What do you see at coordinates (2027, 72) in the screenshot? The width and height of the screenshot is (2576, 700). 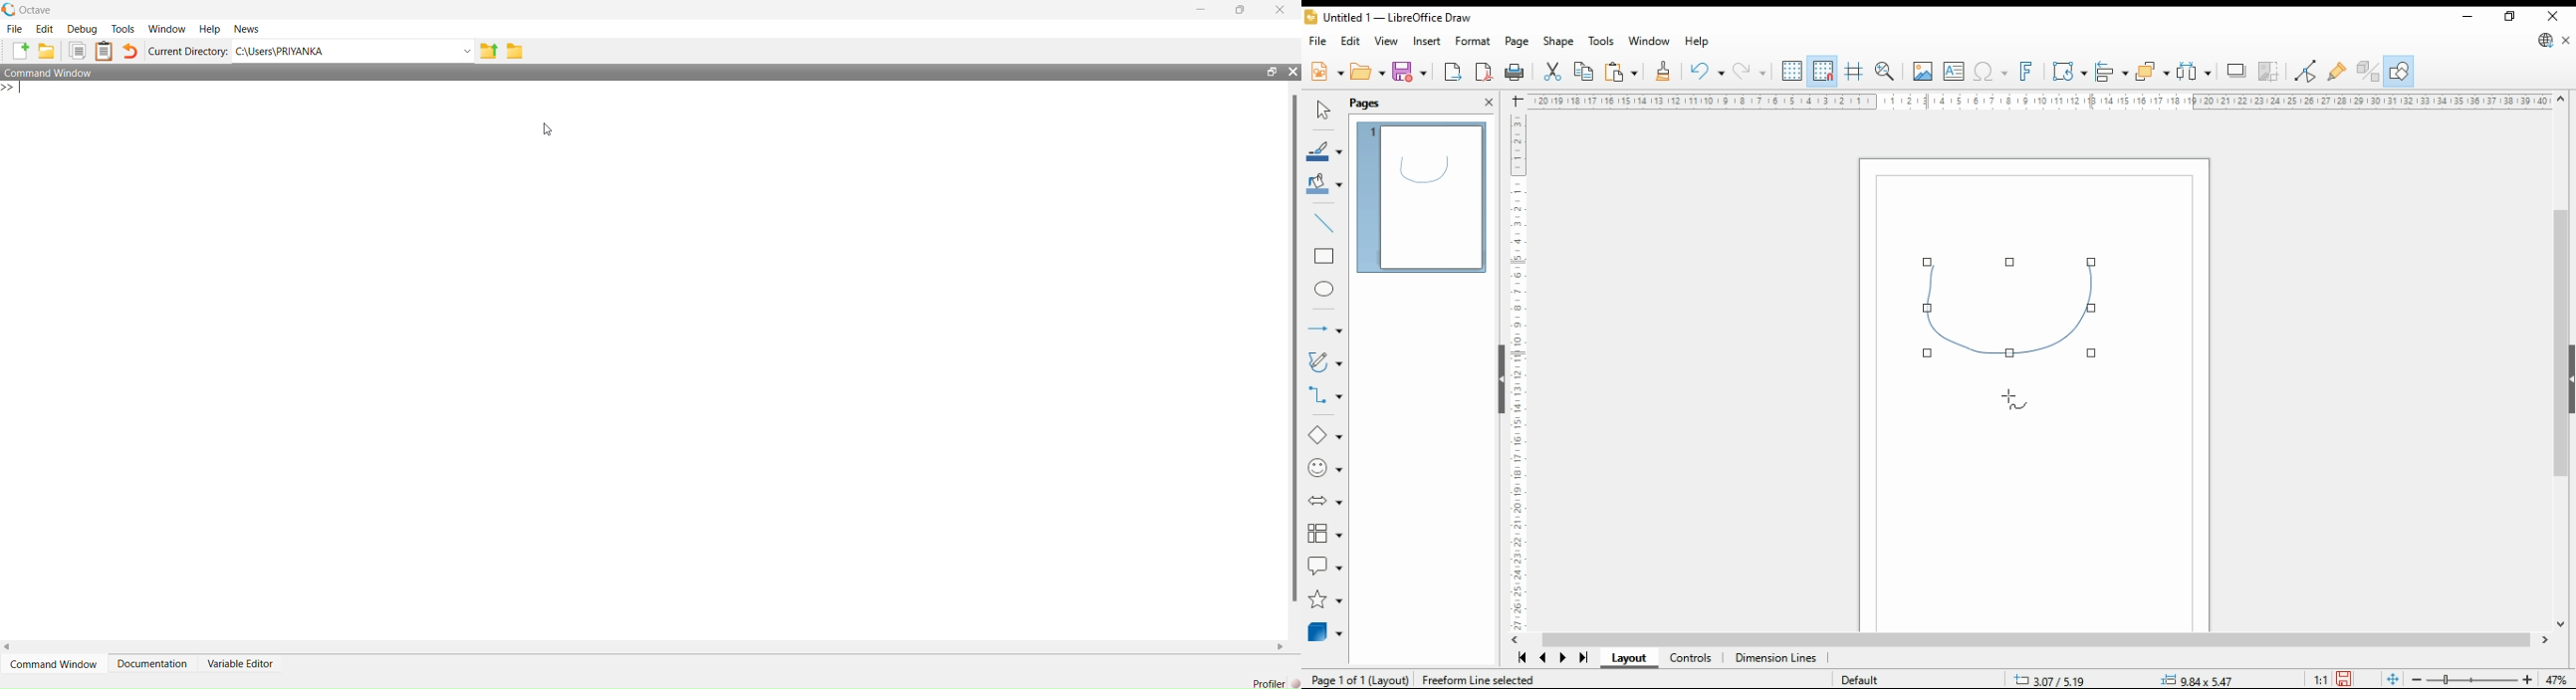 I see `insert fontwork text` at bounding box center [2027, 72].